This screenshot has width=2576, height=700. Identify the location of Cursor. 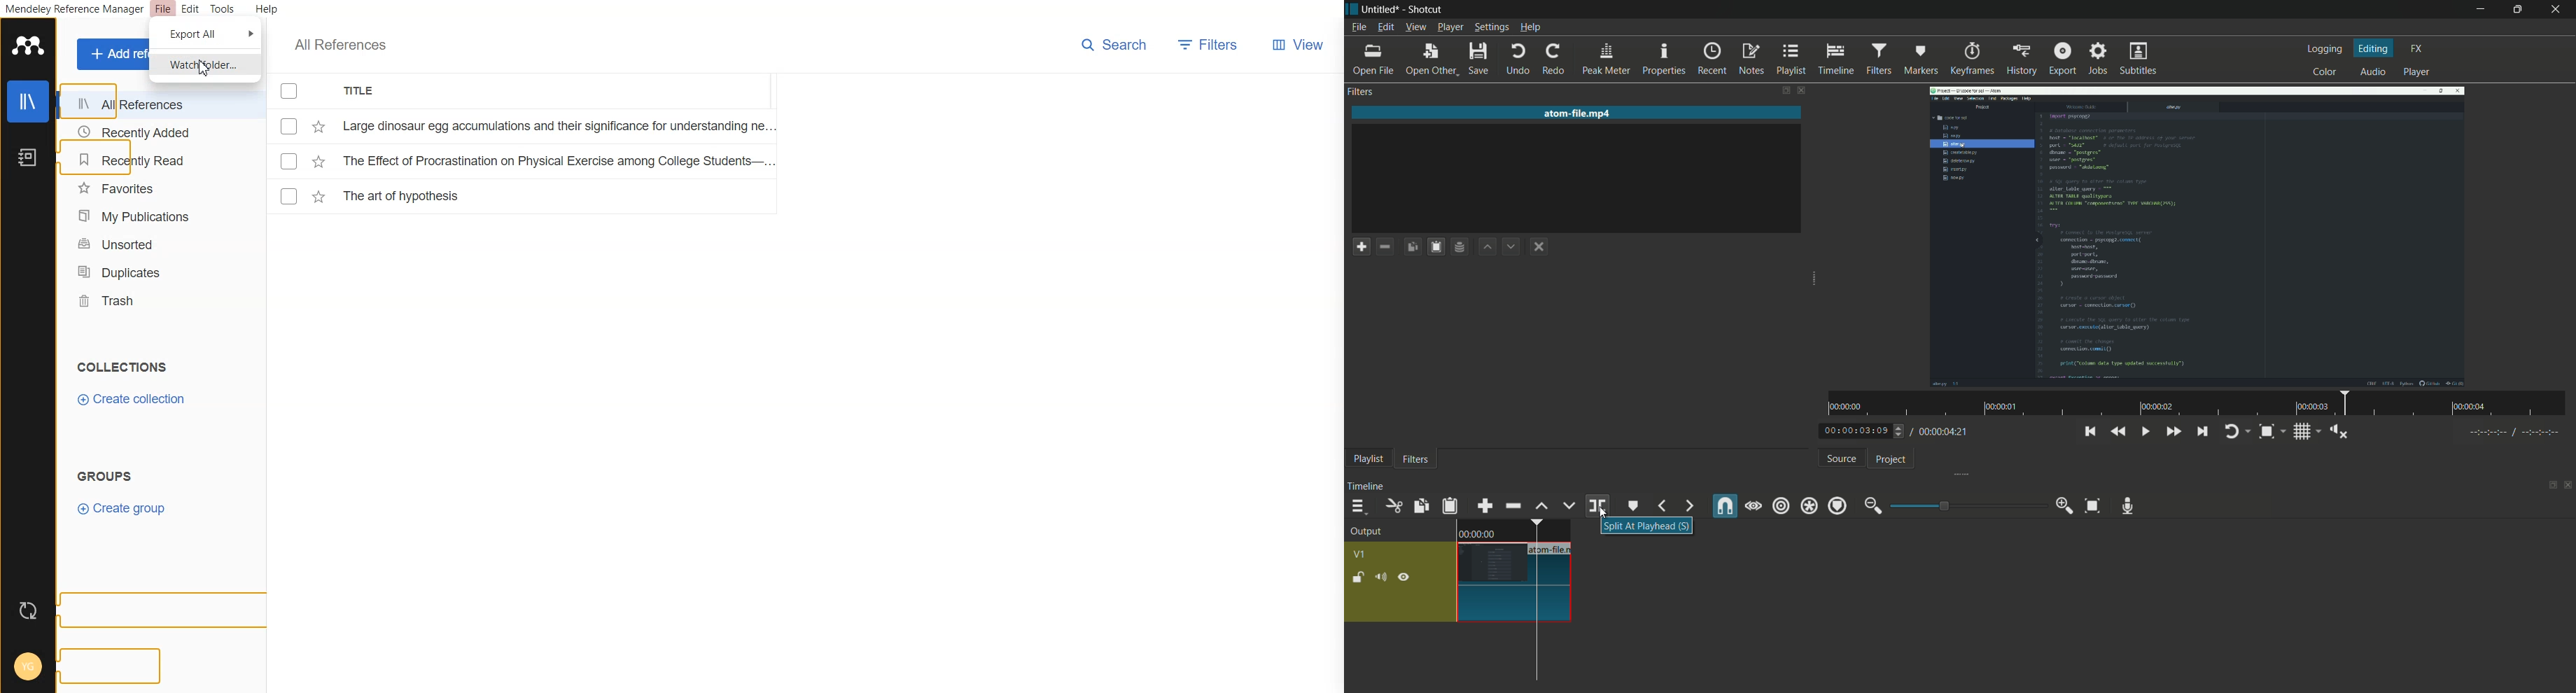
(205, 68).